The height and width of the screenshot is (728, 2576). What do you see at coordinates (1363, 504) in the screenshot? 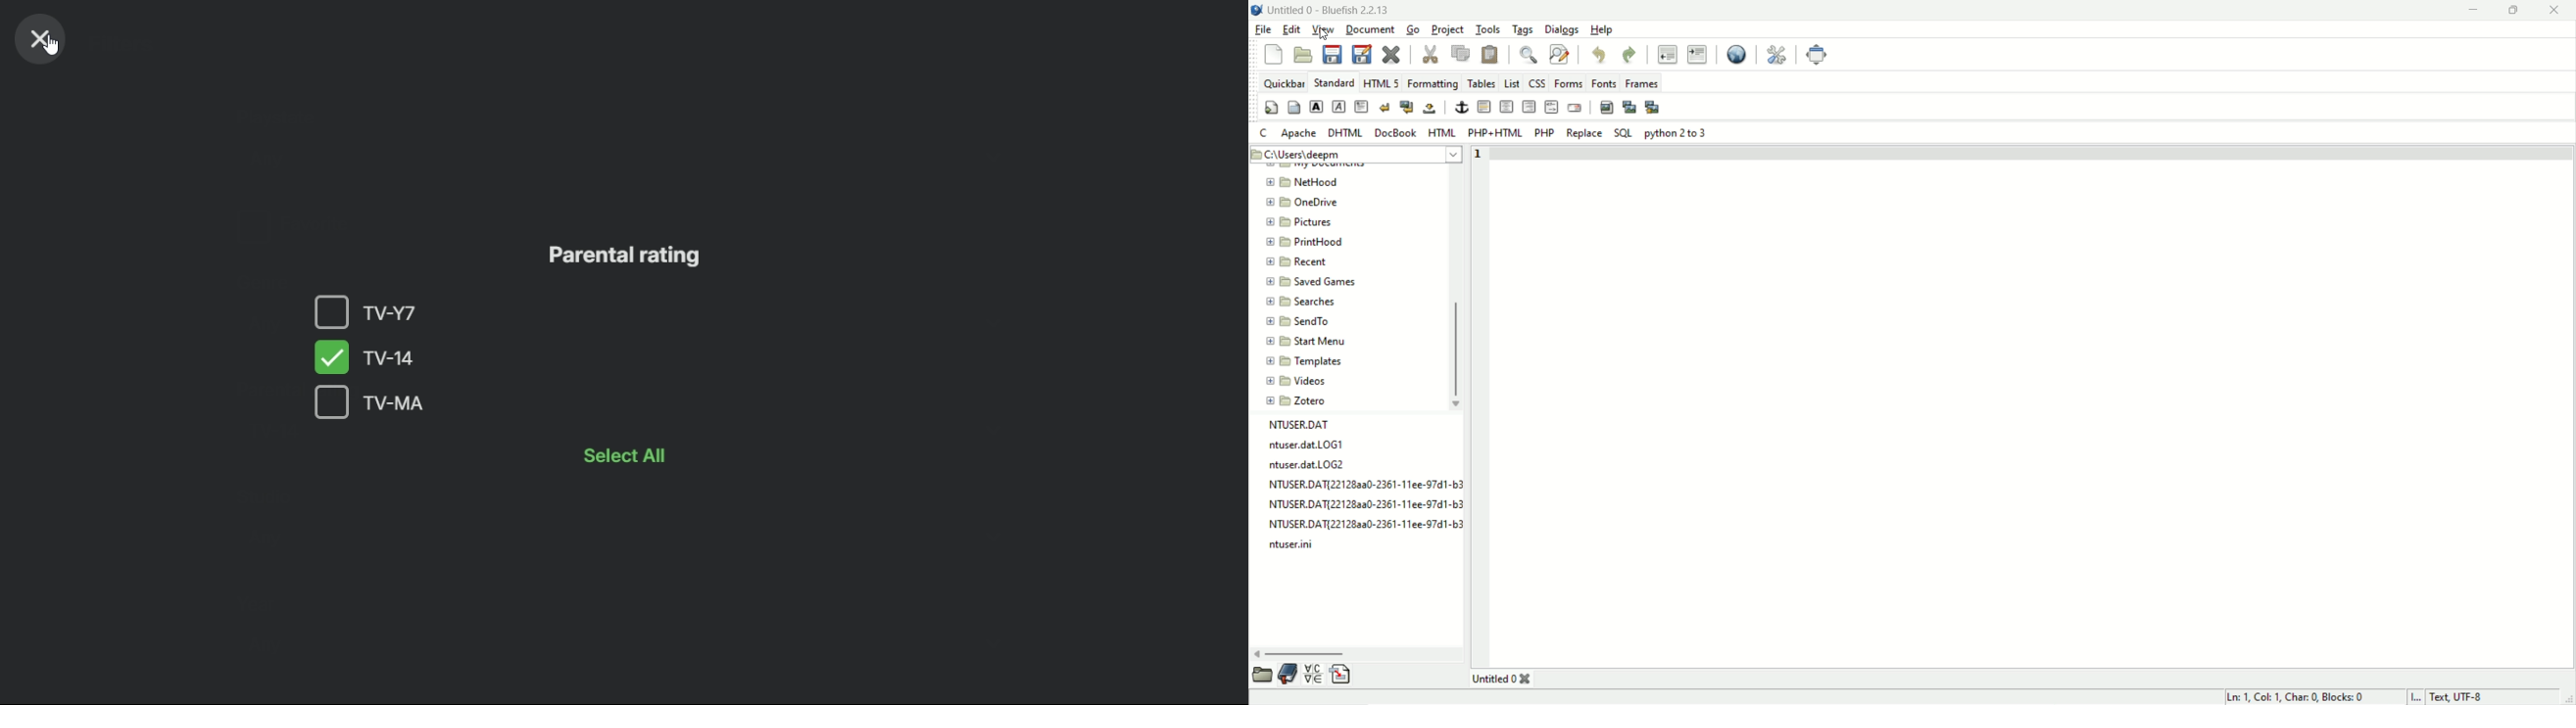
I see `file` at bounding box center [1363, 504].